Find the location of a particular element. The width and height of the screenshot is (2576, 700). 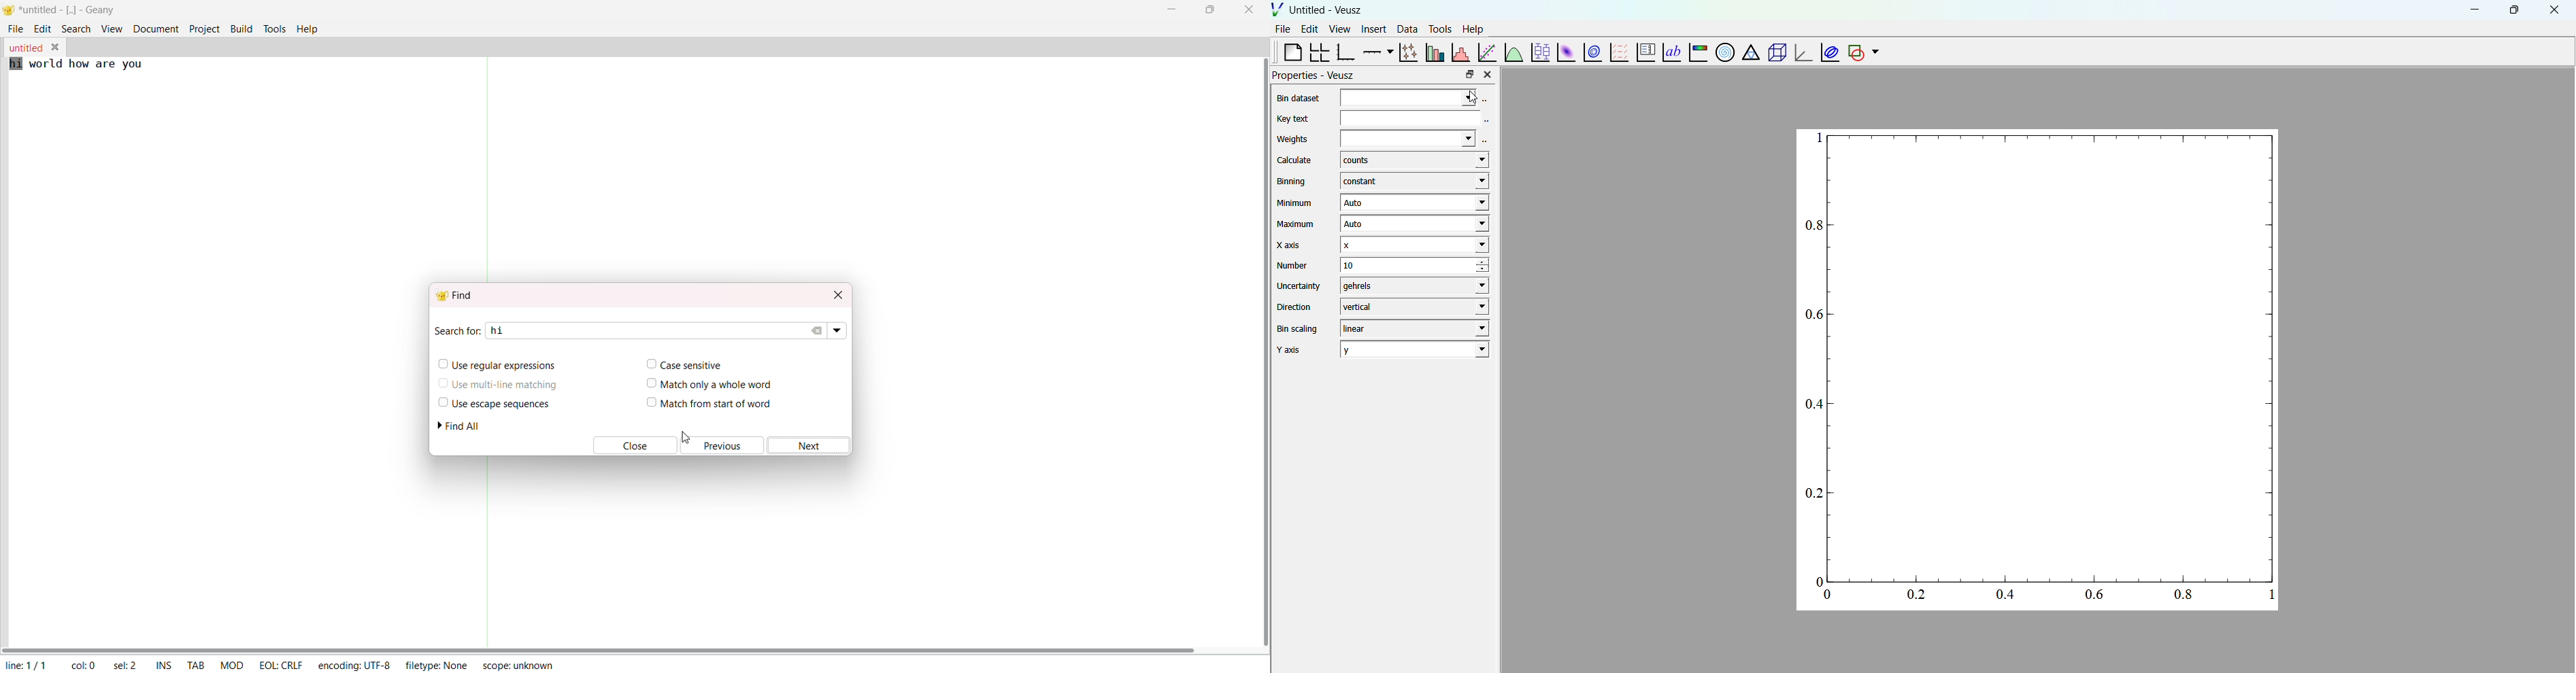

maximize is located at coordinates (2513, 9).